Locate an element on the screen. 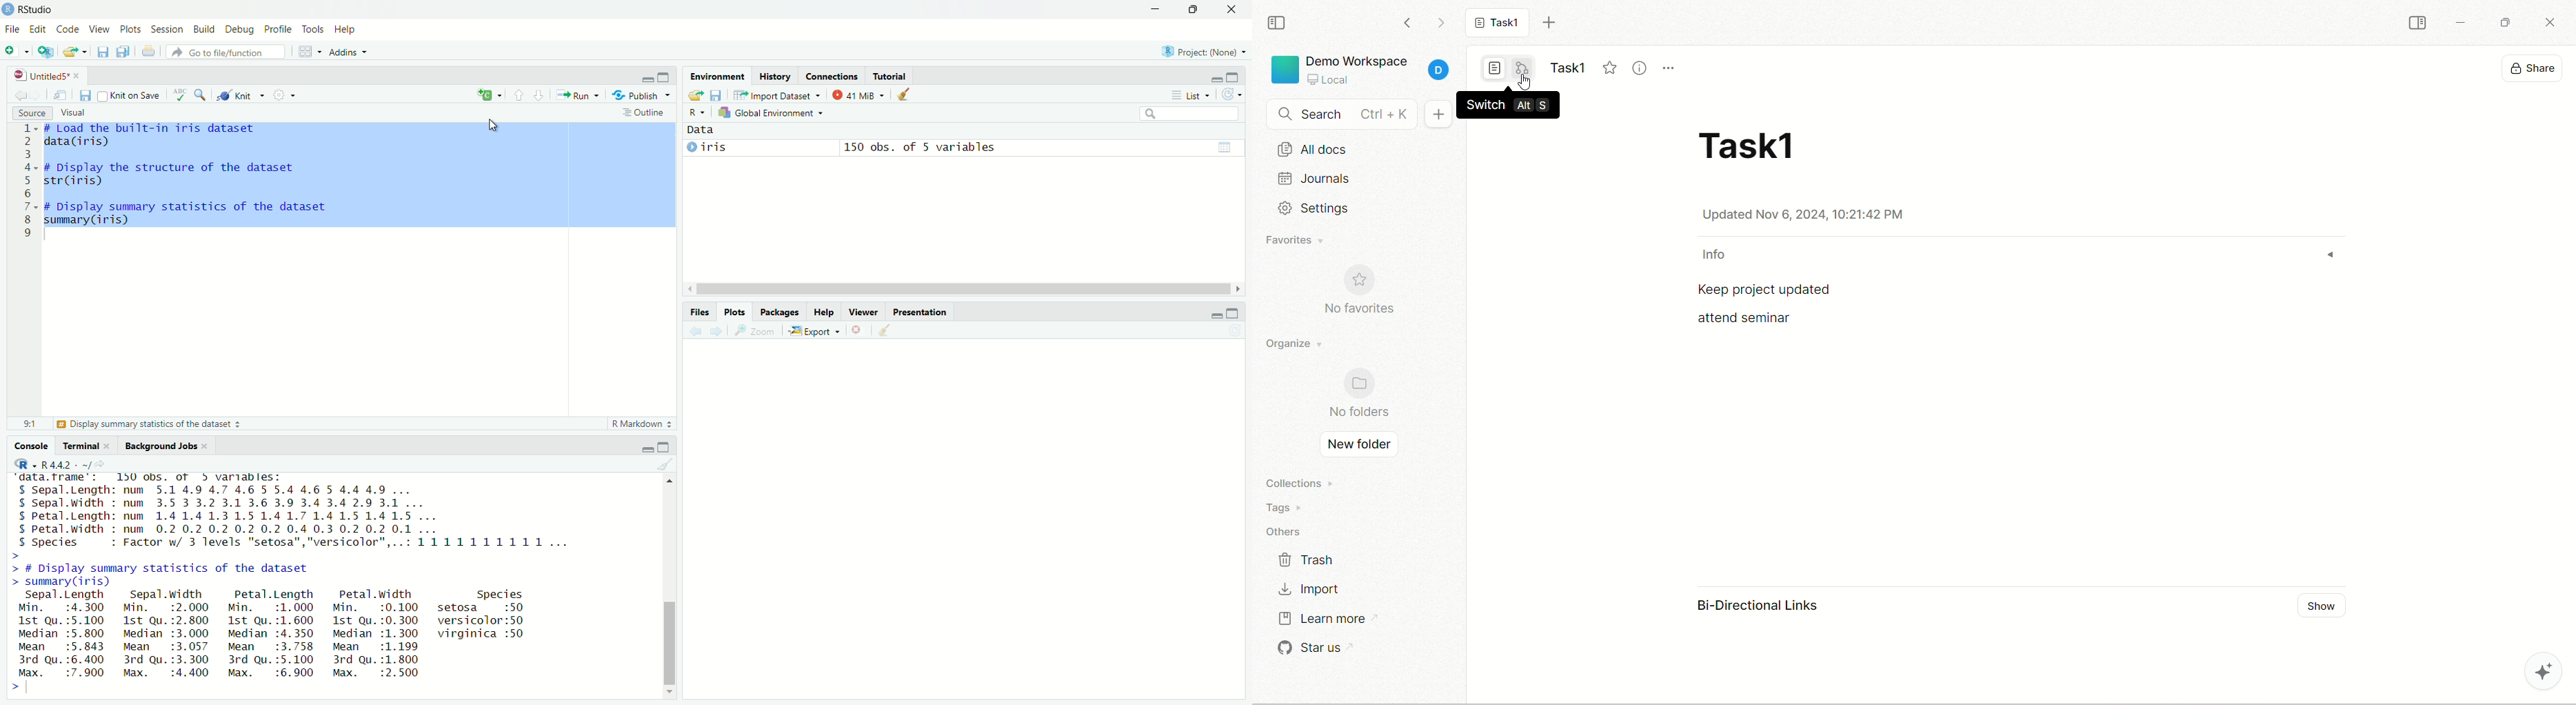  import is located at coordinates (1309, 590).